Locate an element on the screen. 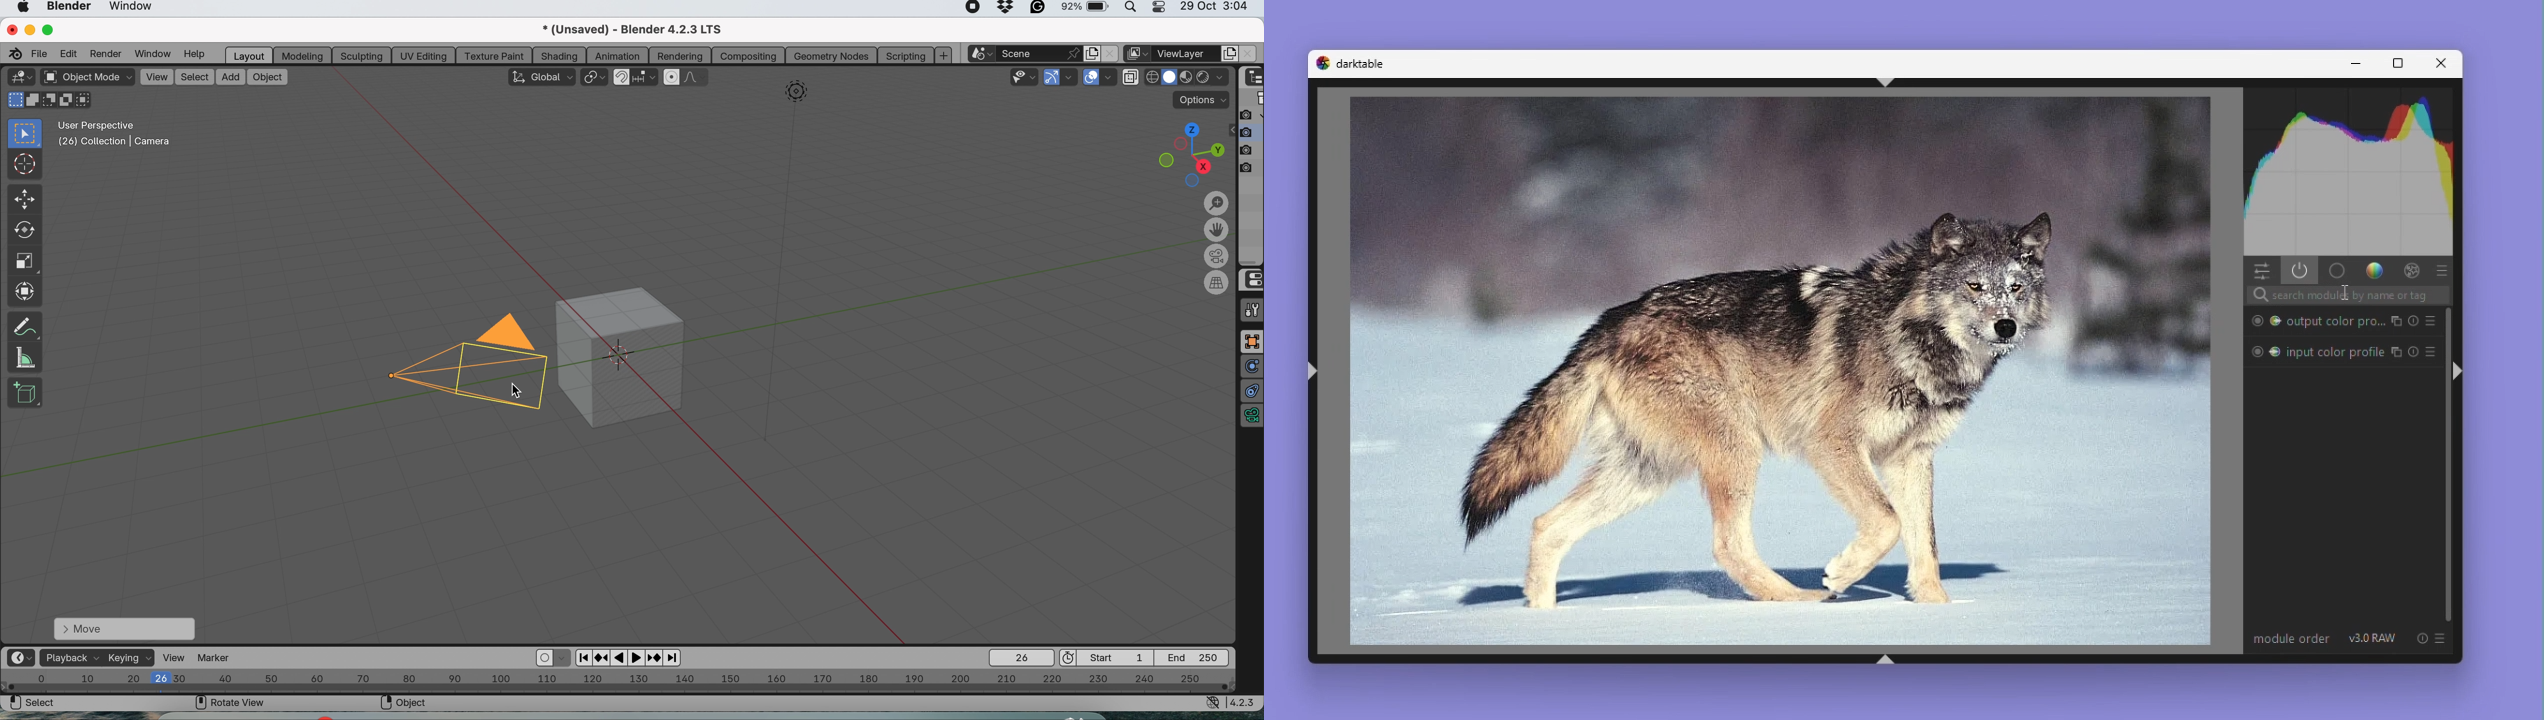 Image resolution: width=2548 pixels, height=728 pixels. constraint is located at coordinates (1252, 392).